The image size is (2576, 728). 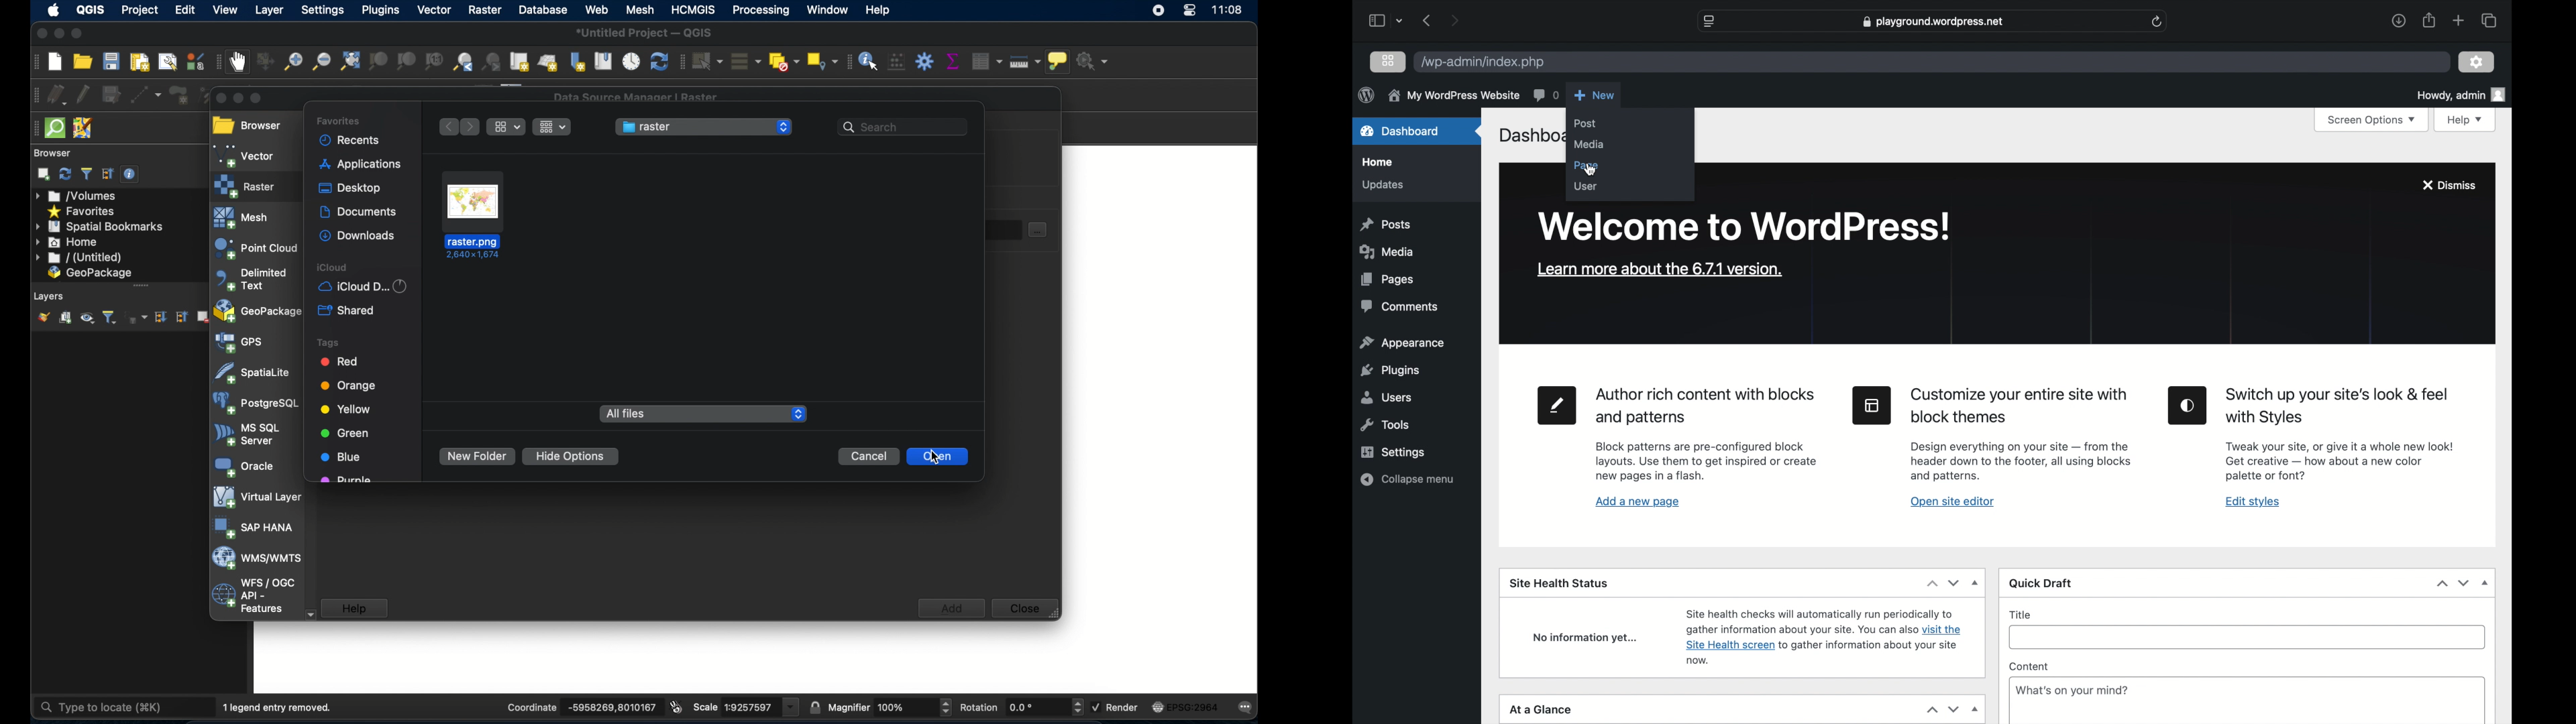 What do you see at coordinates (704, 414) in the screenshot?
I see `all files dropdown` at bounding box center [704, 414].